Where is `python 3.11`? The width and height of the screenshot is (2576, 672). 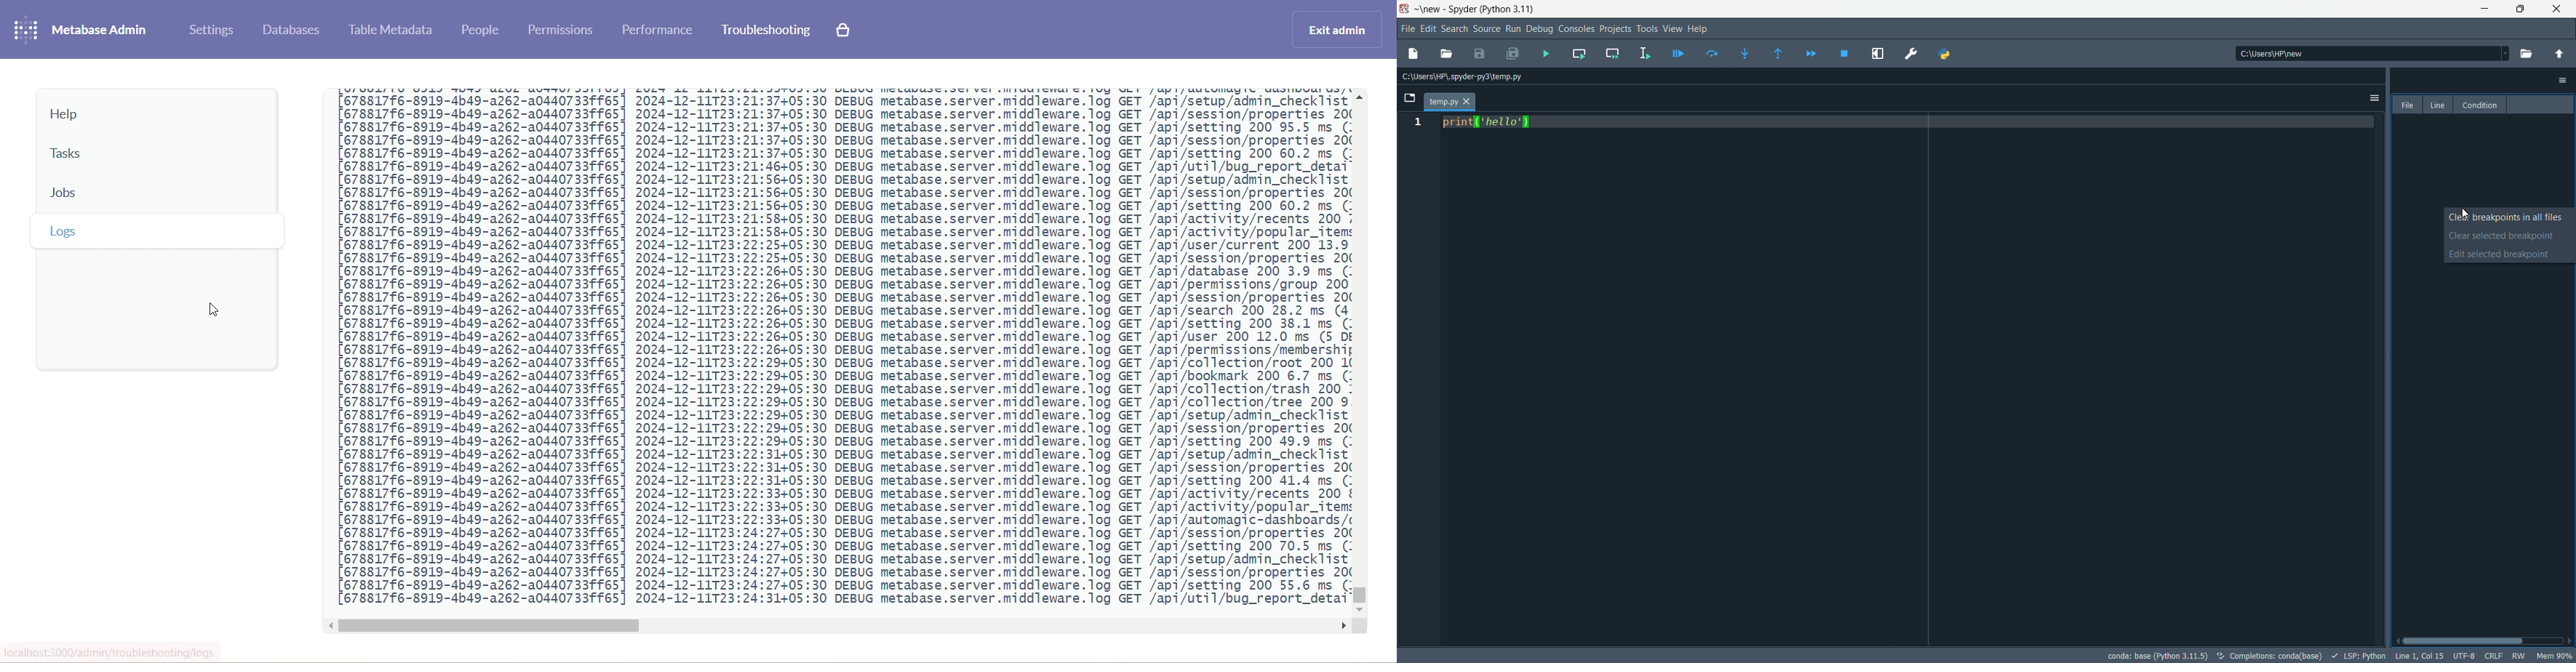
python 3.11 is located at coordinates (1509, 9).